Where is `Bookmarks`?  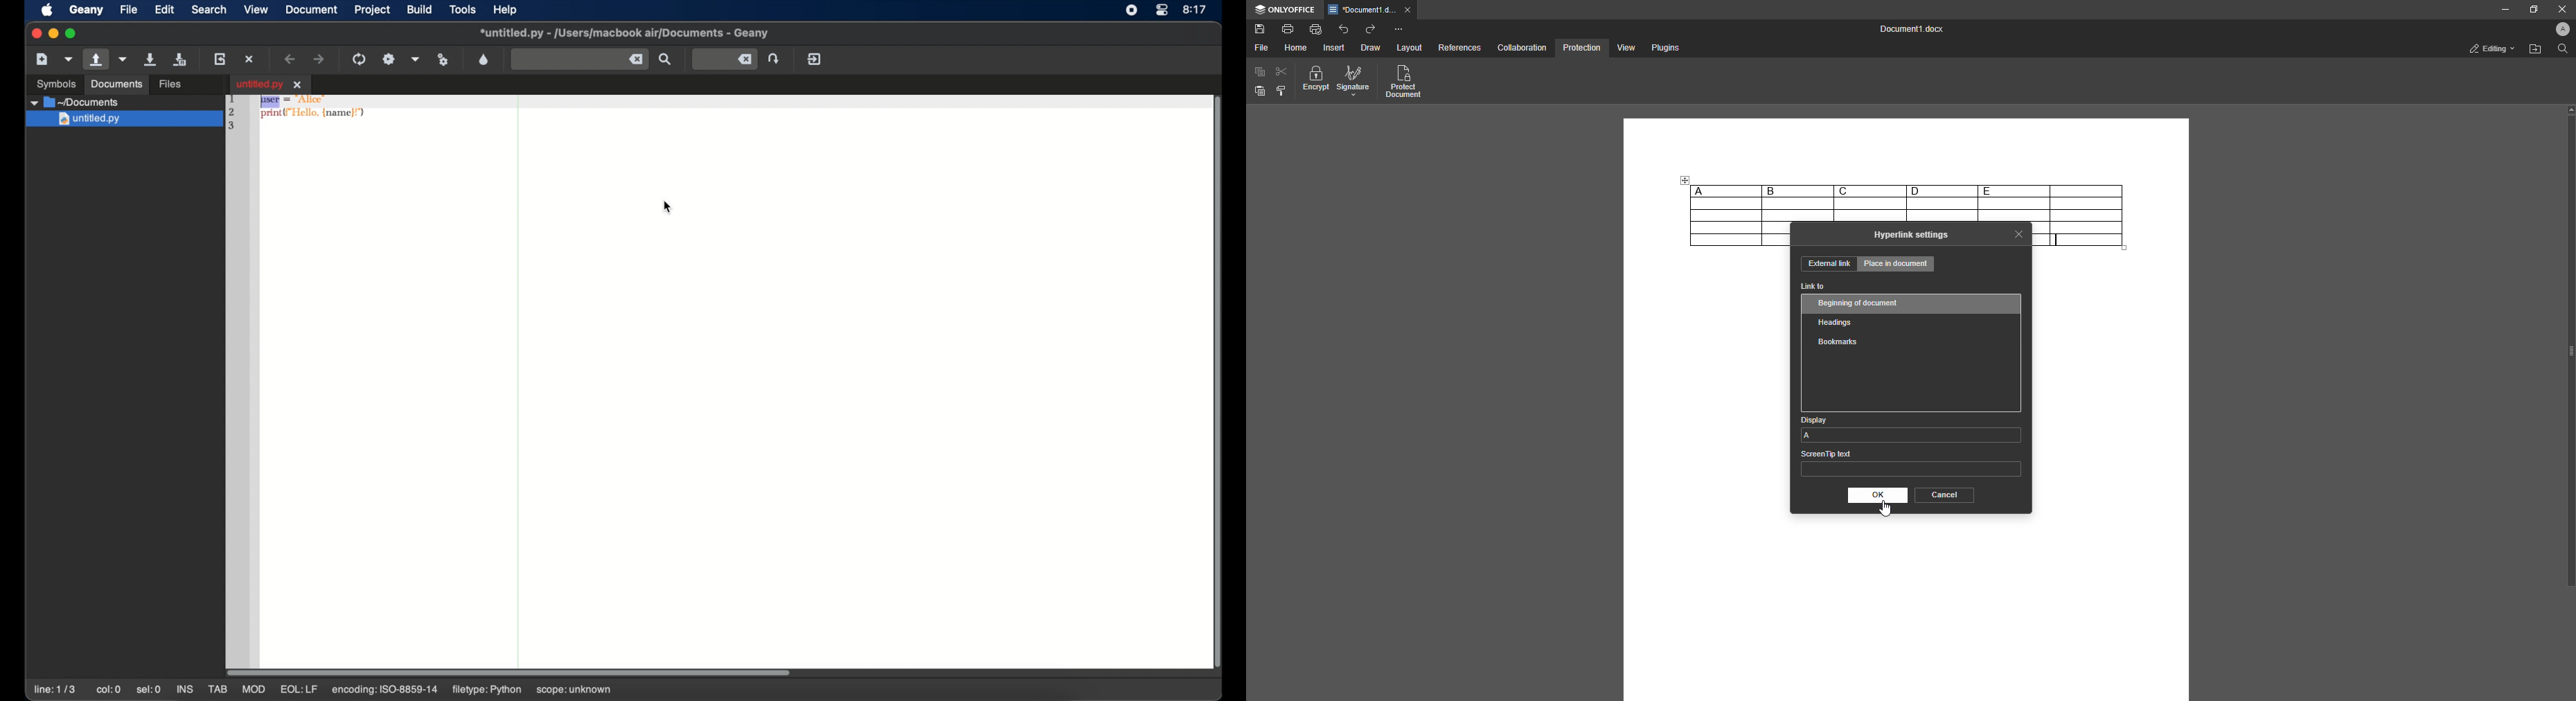 Bookmarks is located at coordinates (1837, 342).